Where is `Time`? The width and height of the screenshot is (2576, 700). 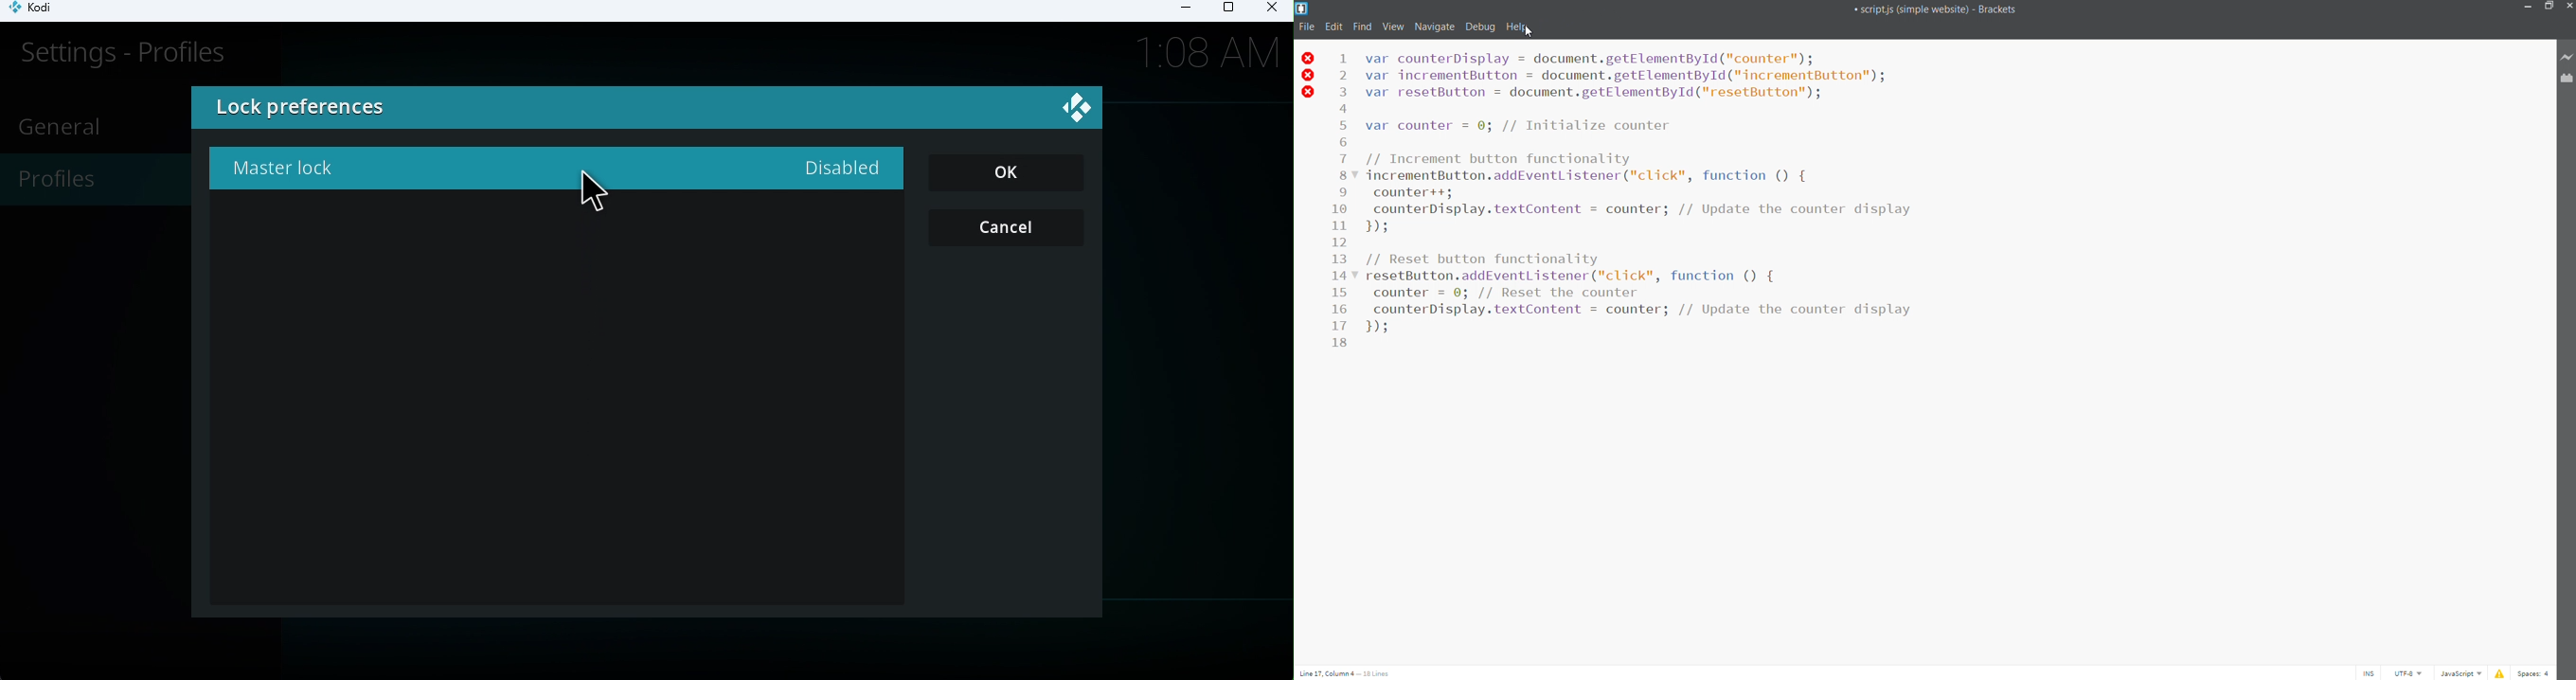 Time is located at coordinates (1209, 50).